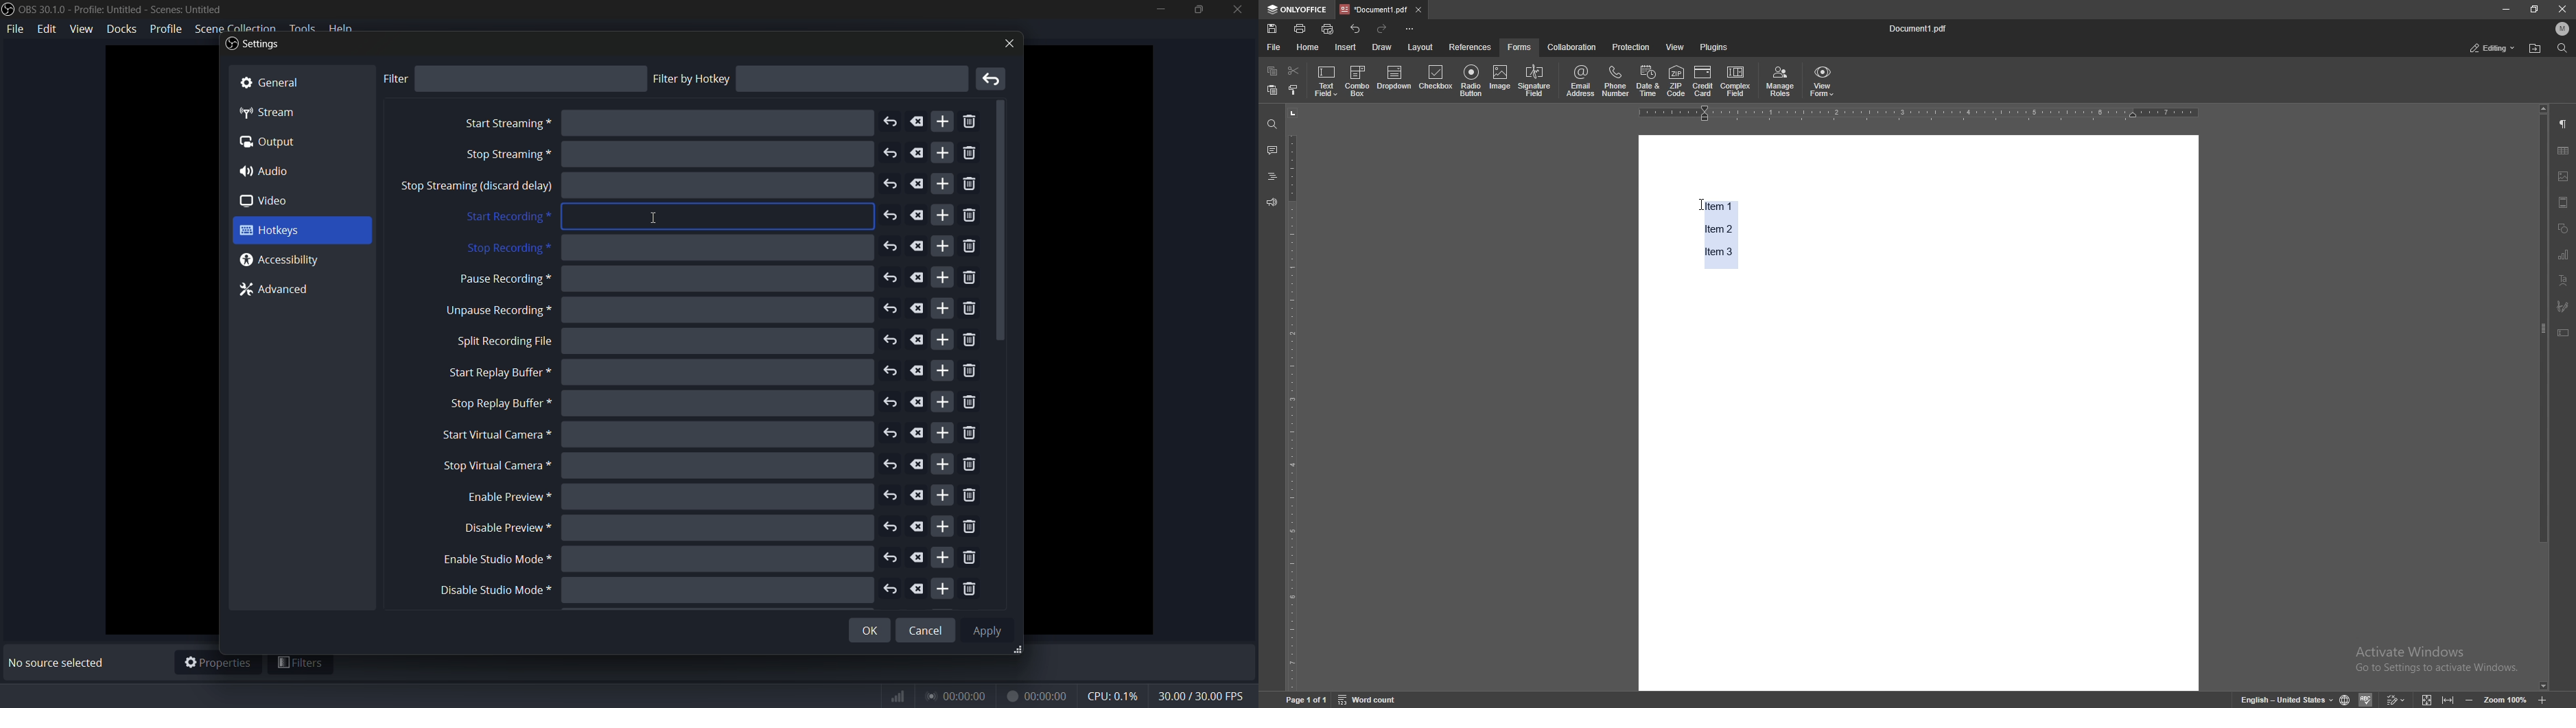 This screenshot has height=728, width=2576. I want to click on minimize, so click(2505, 10).